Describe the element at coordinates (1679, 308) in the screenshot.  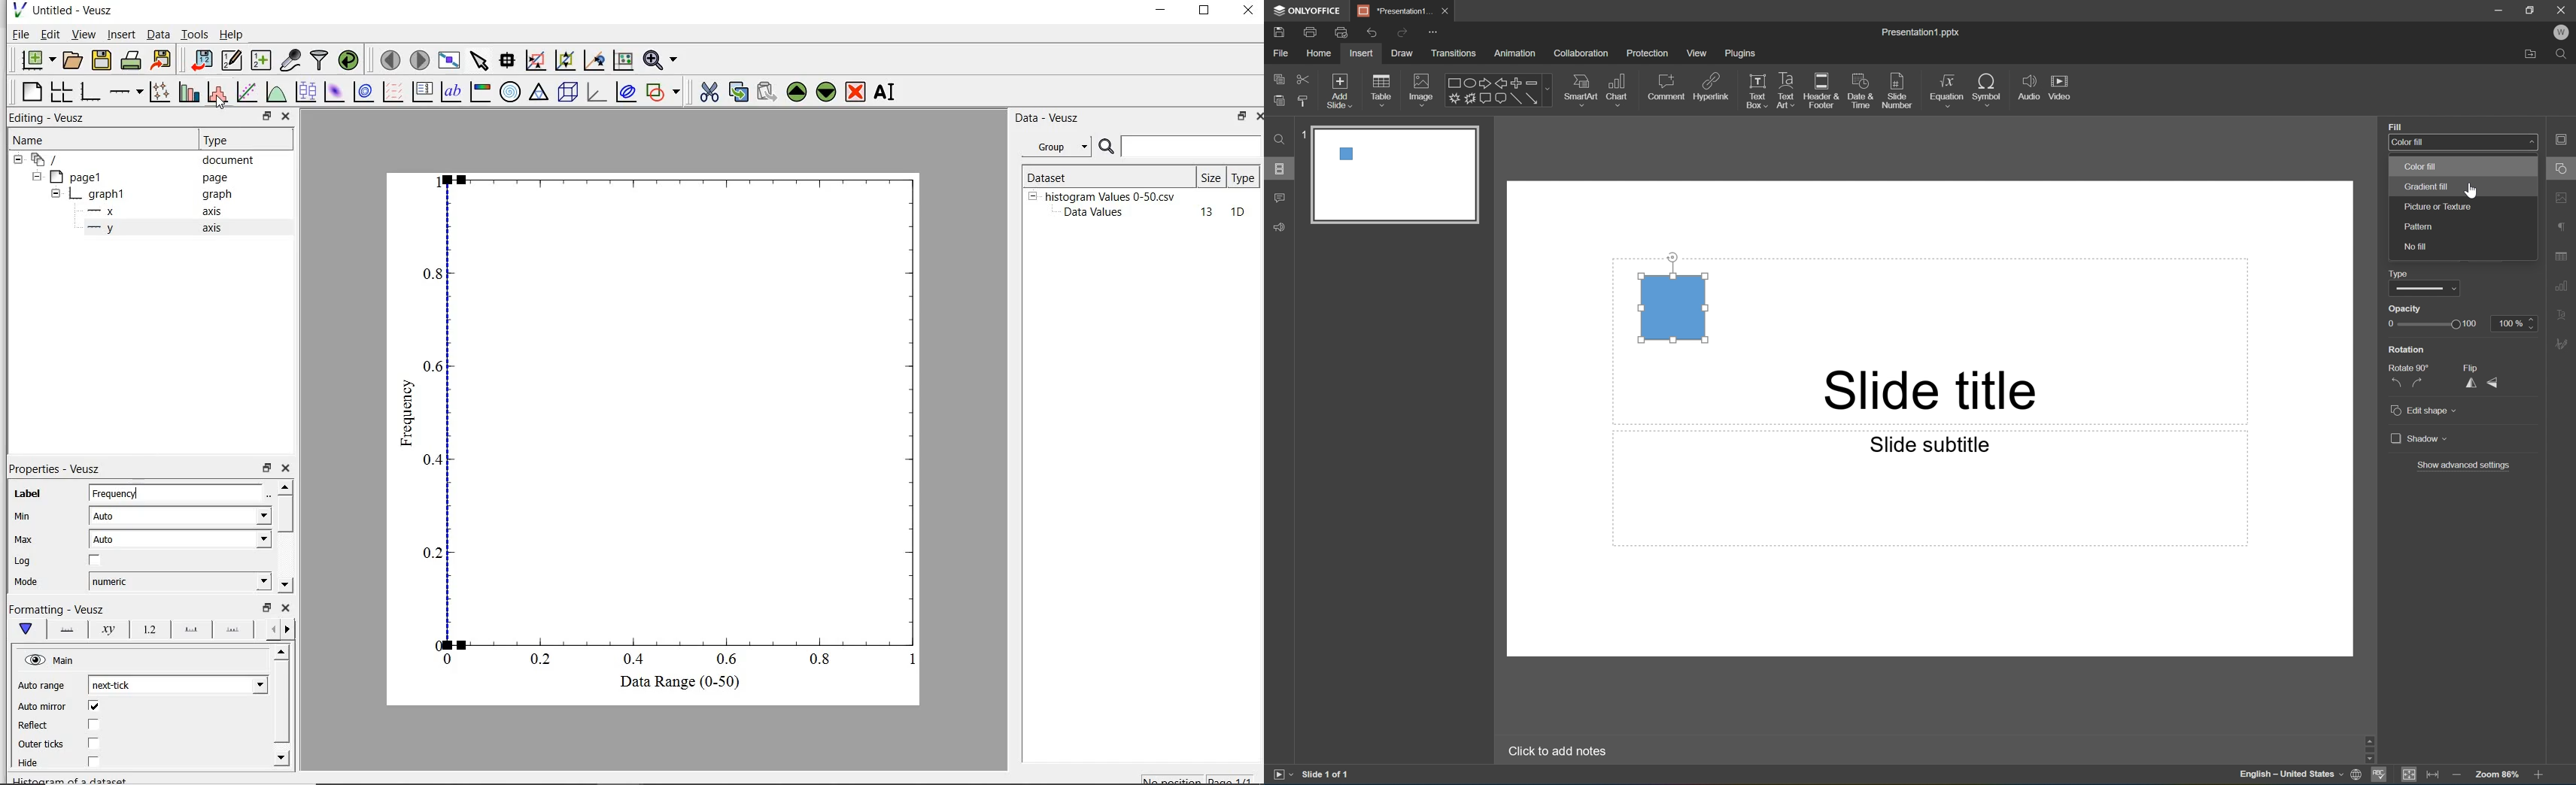
I see `Rectangle` at that location.